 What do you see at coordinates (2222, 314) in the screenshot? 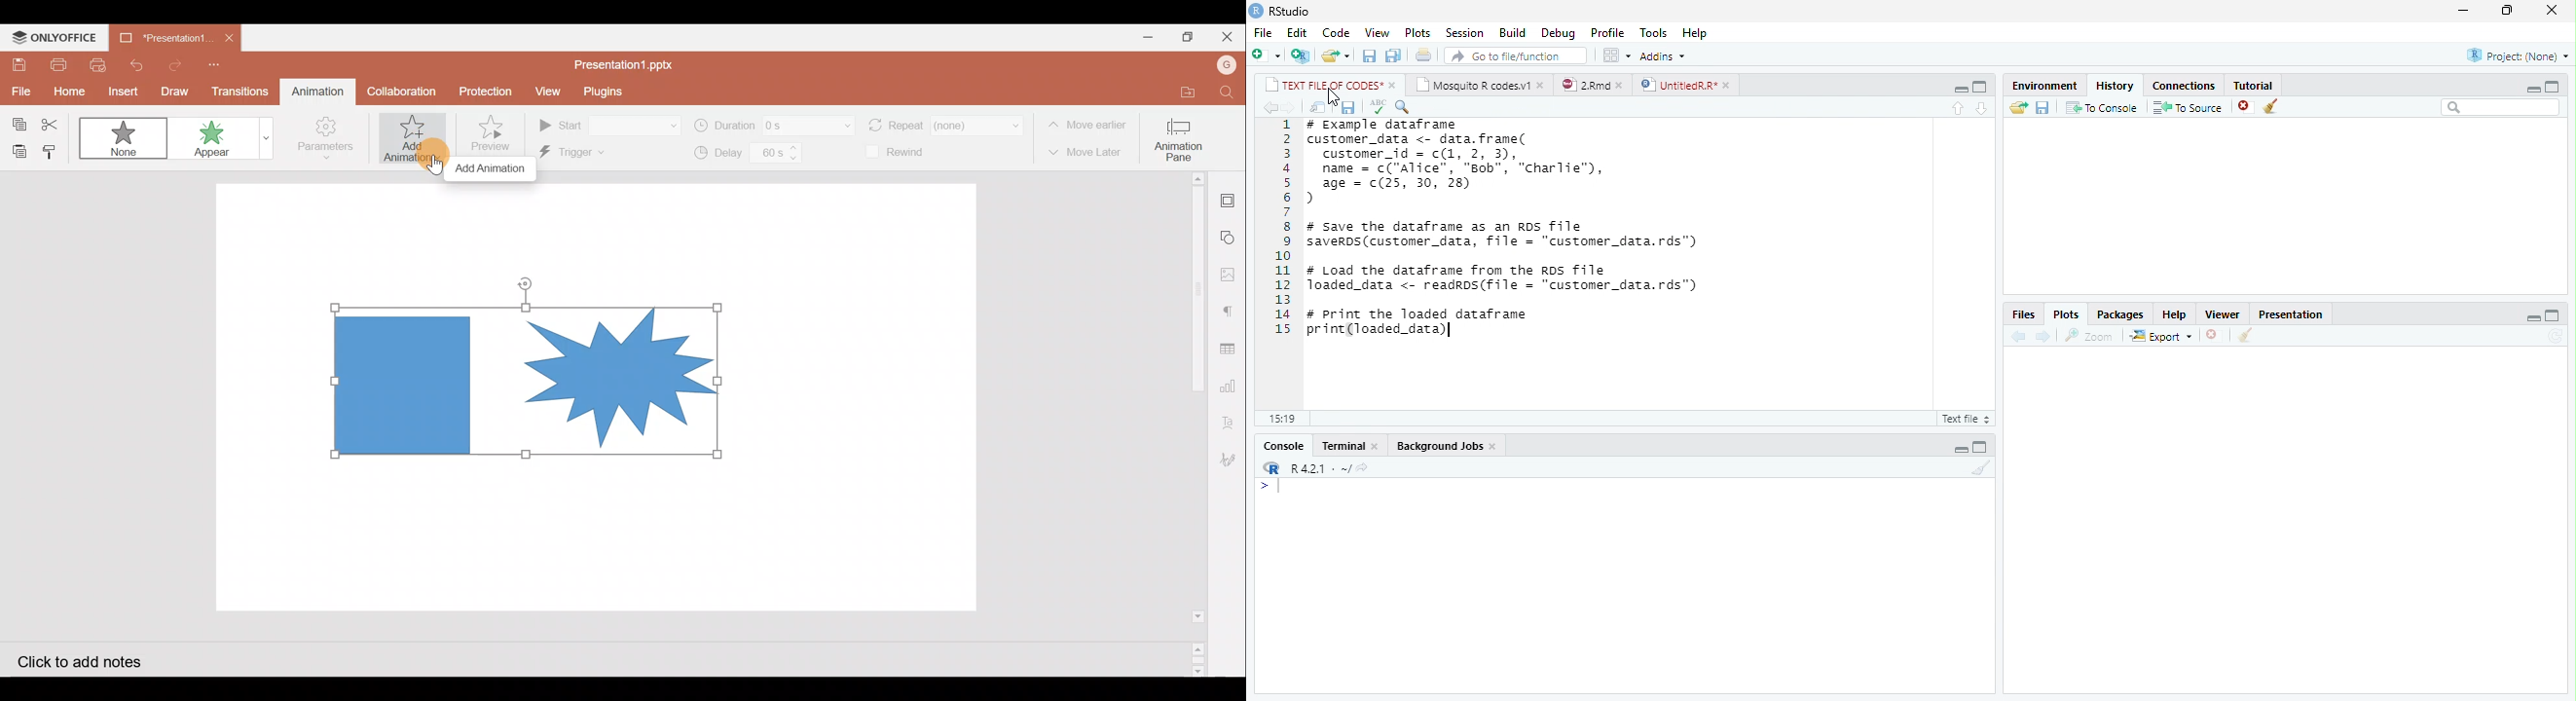
I see `Viewer` at bounding box center [2222, 314].